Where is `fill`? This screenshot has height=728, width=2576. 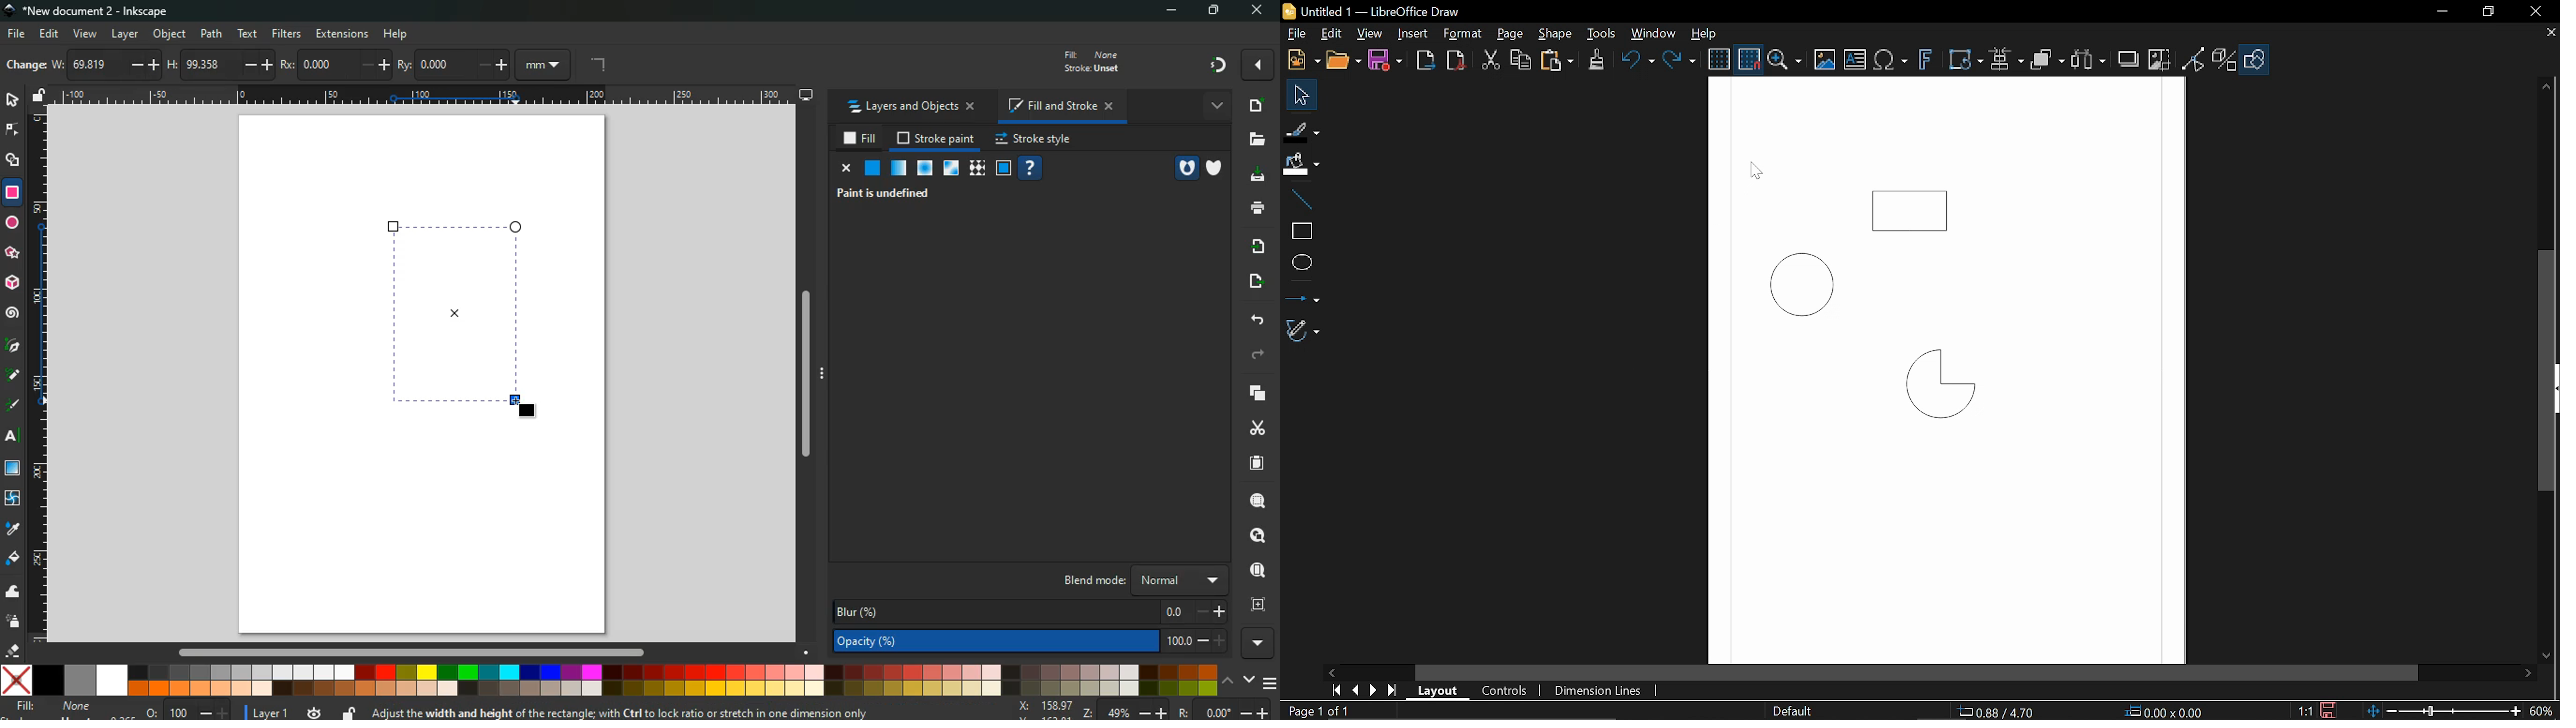 fill is located at coordinates (860, 140).